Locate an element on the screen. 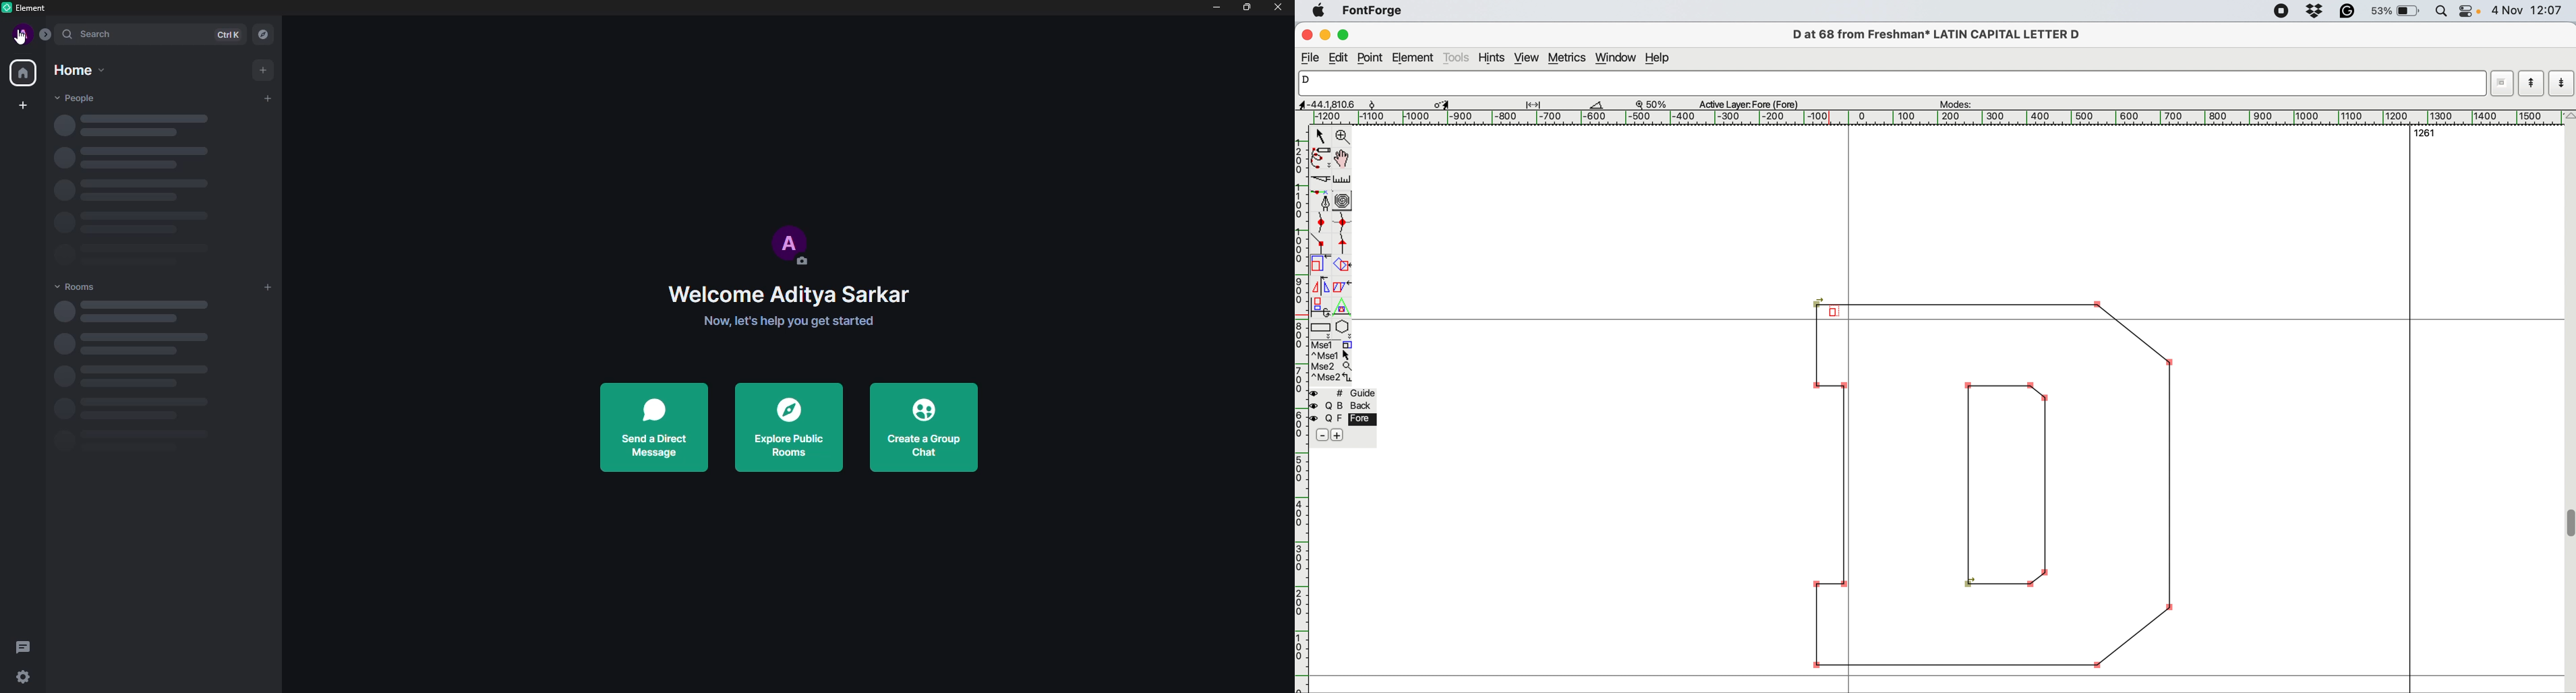  Home is located at coordinates (79, 69).